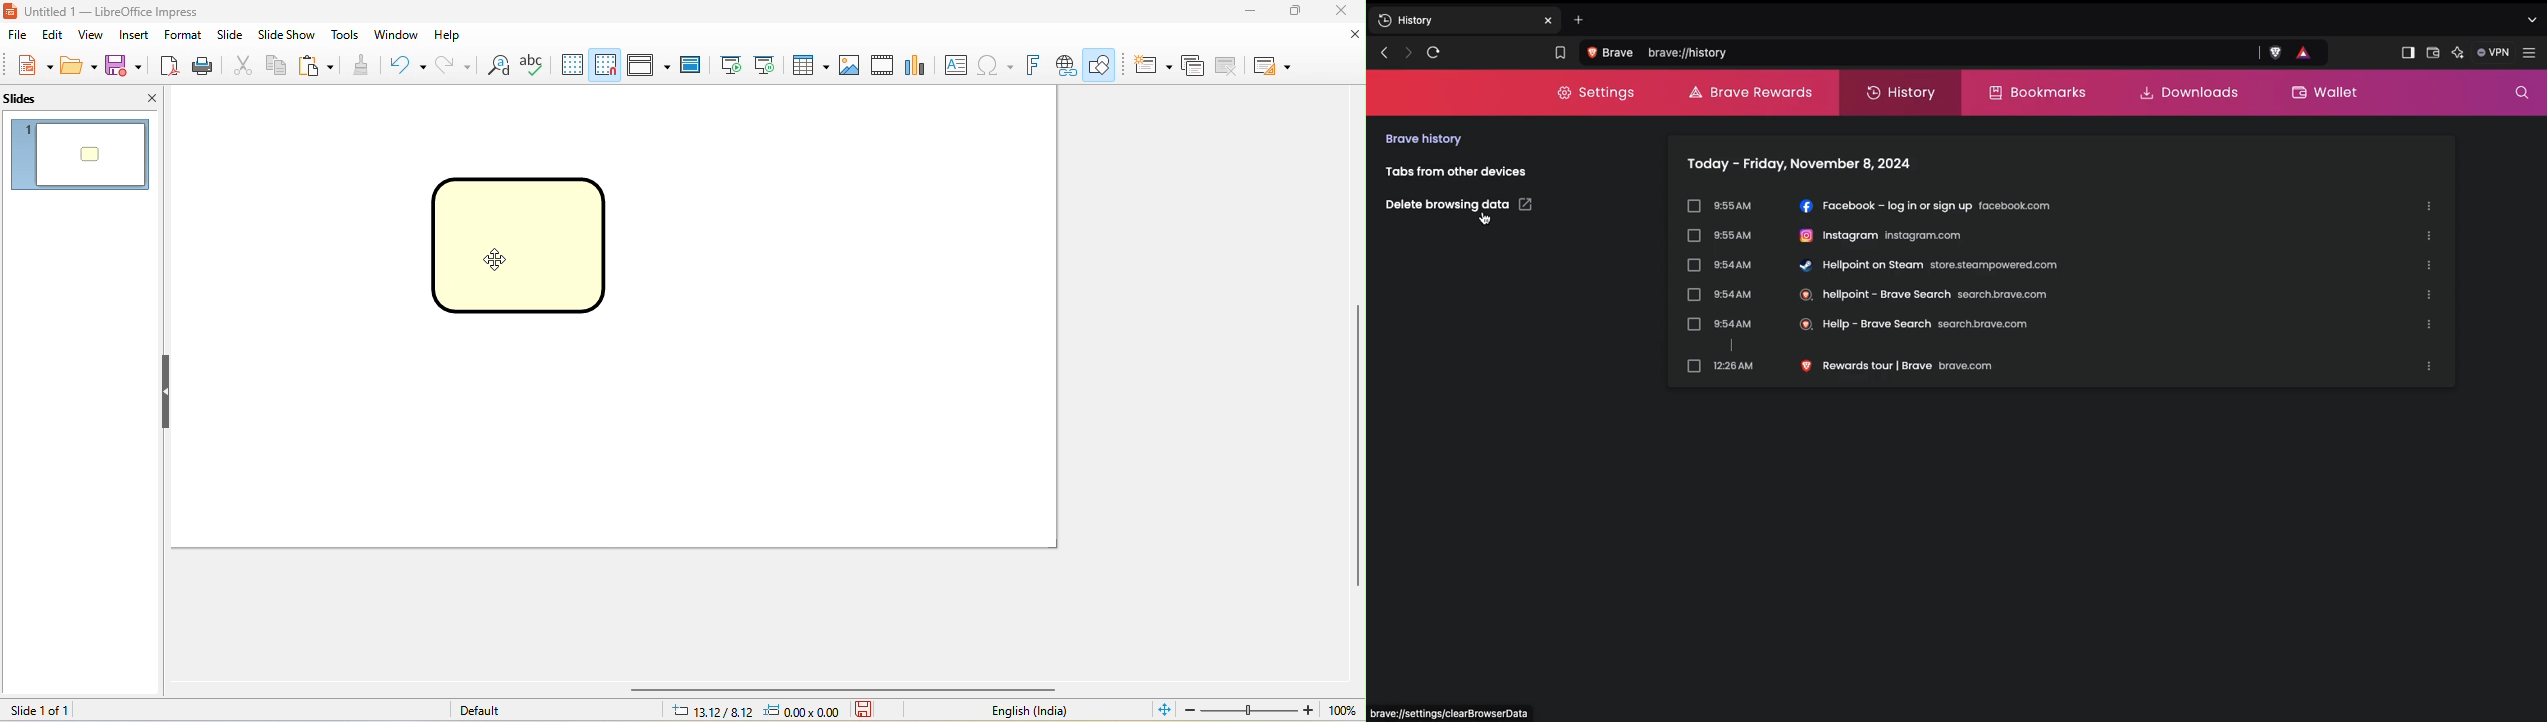 Image resolution: width=2548 pixels, height=728 pixels. What do you see at coordinates (79, 154) in the screenshot?
I see `1. slide` at bounding box center [79, 154].